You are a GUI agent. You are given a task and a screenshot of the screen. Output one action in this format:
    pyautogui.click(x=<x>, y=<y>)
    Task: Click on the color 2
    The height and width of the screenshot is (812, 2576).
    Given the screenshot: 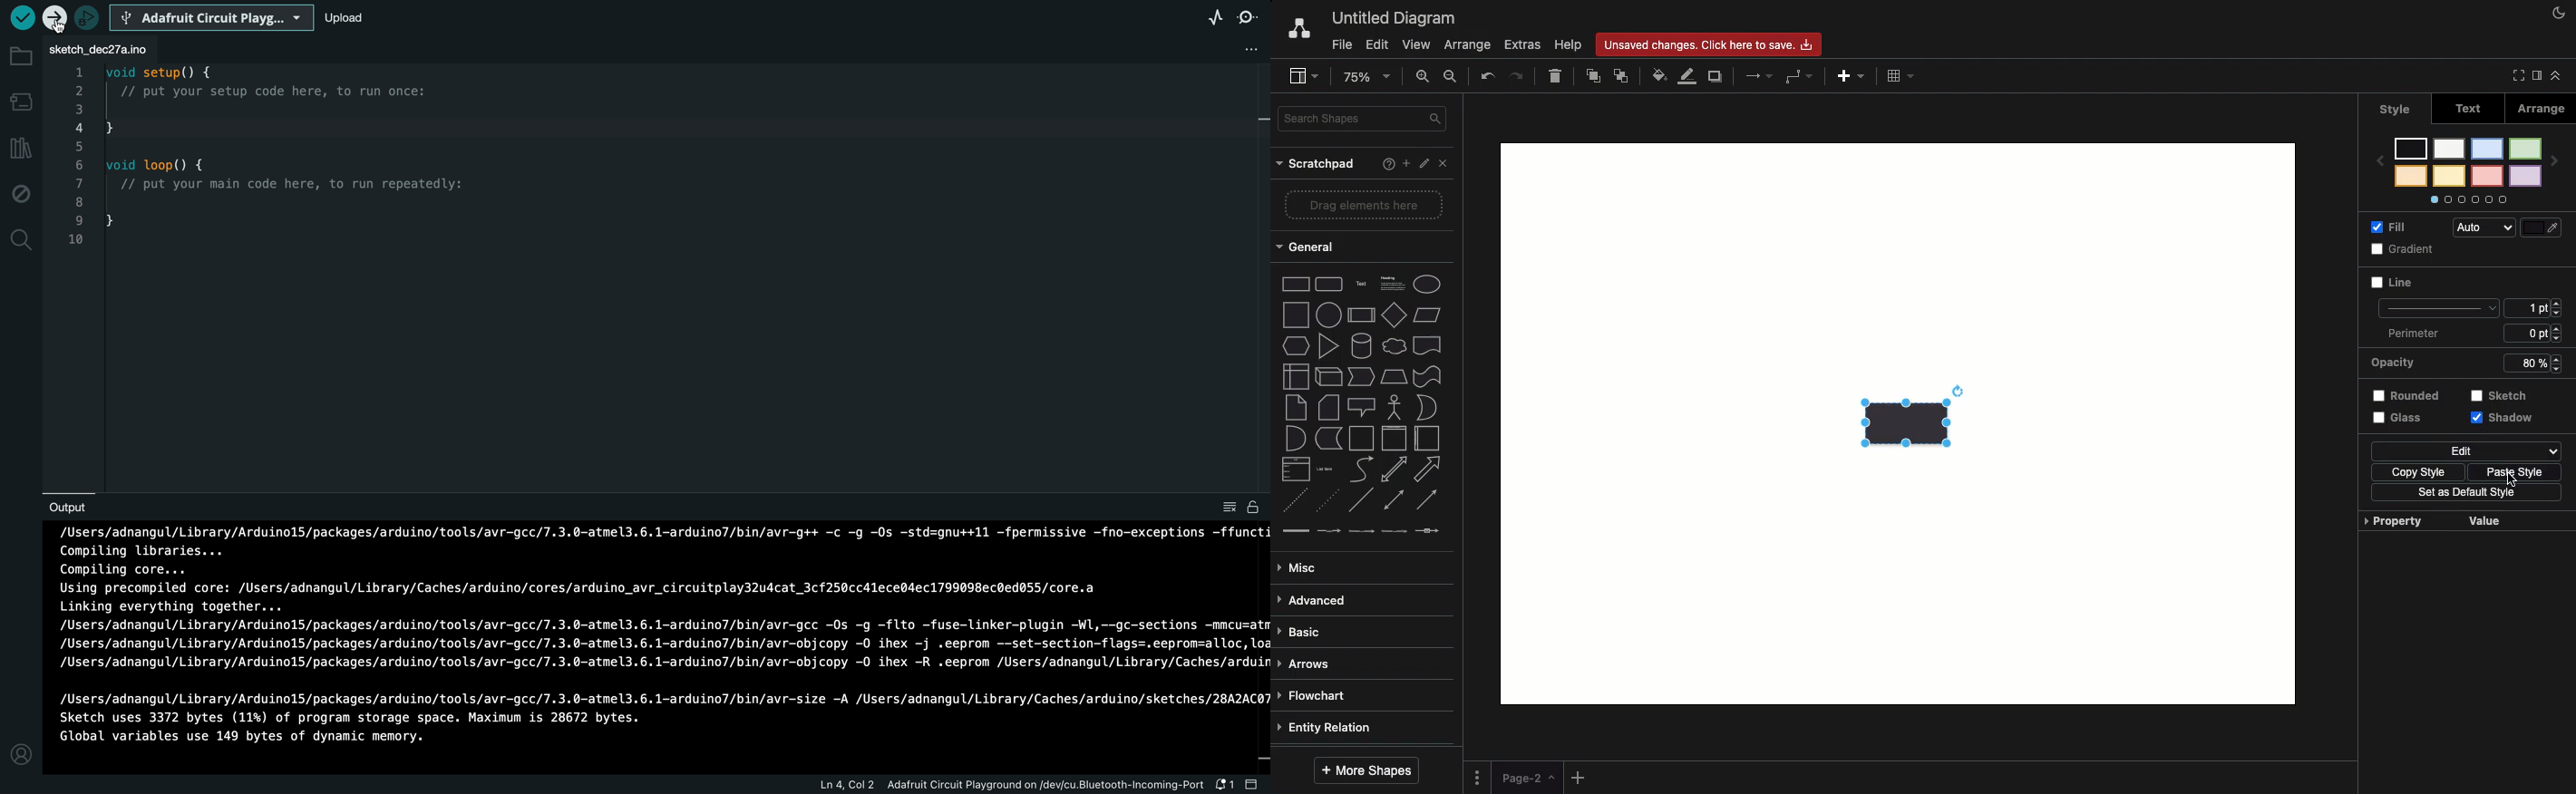 What is the action you would take?
    pyautogui.click(x=2525, y=176)
    